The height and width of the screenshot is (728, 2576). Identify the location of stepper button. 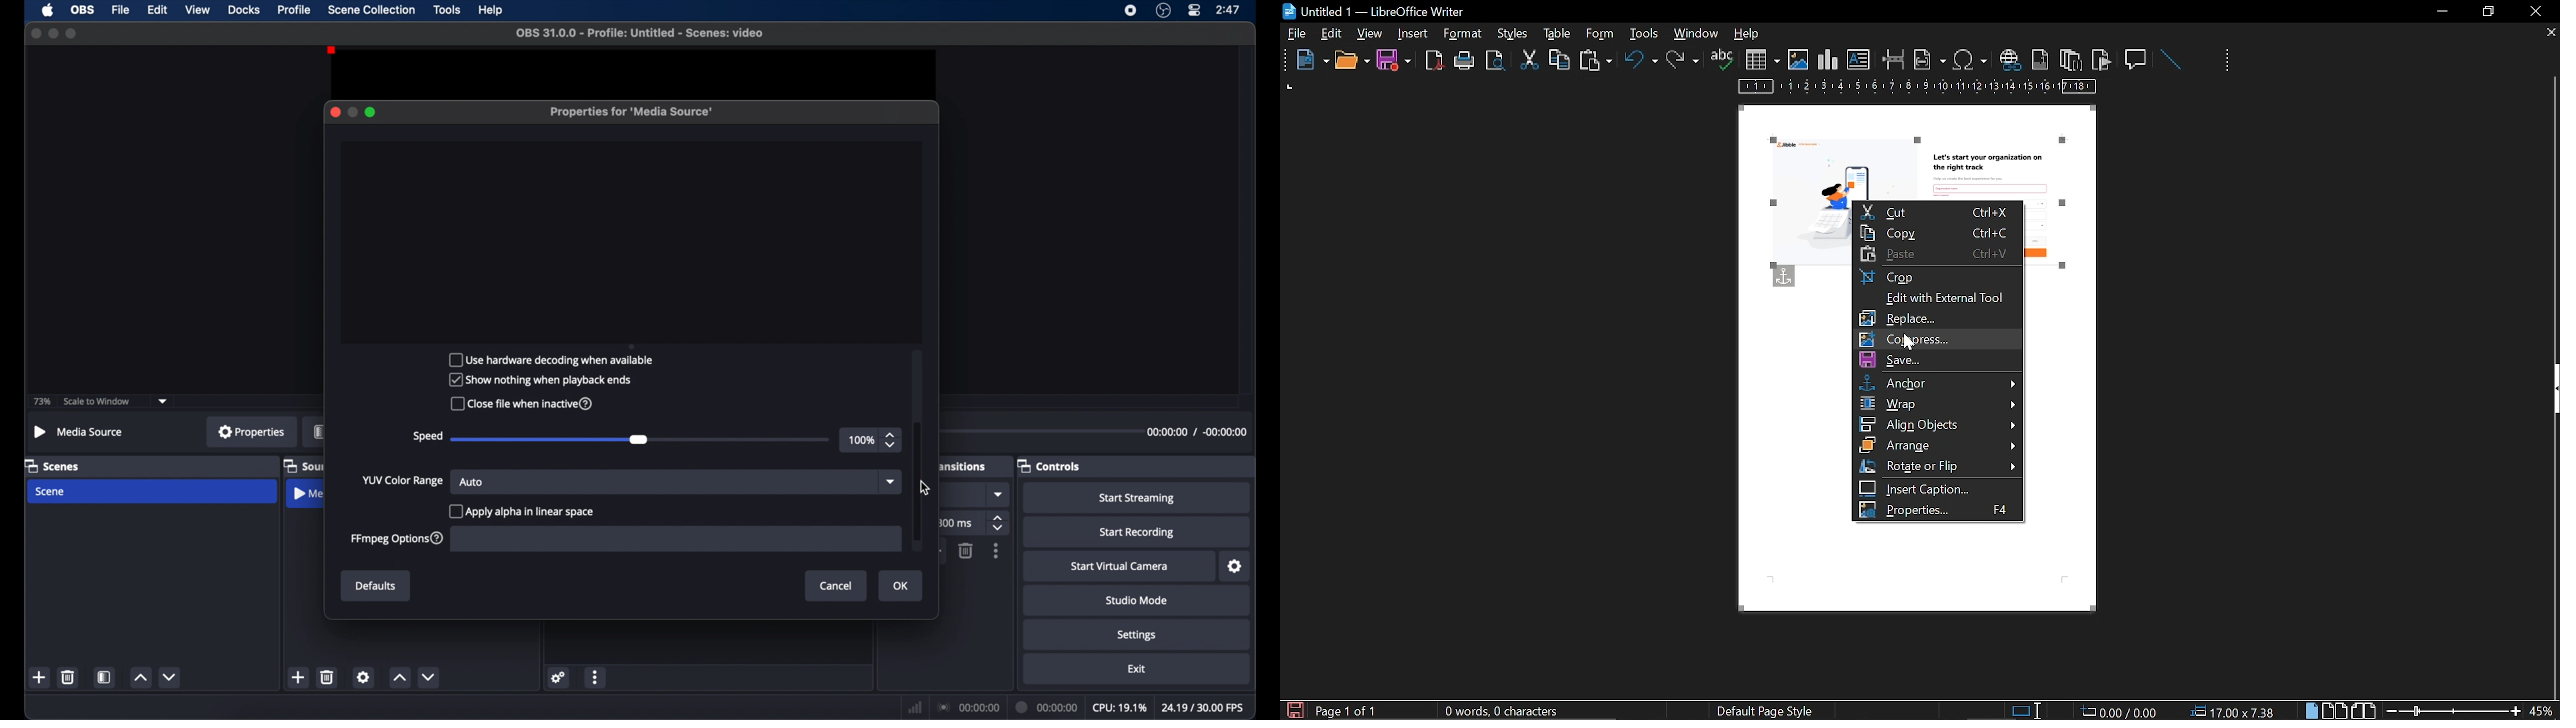
(891, 441).